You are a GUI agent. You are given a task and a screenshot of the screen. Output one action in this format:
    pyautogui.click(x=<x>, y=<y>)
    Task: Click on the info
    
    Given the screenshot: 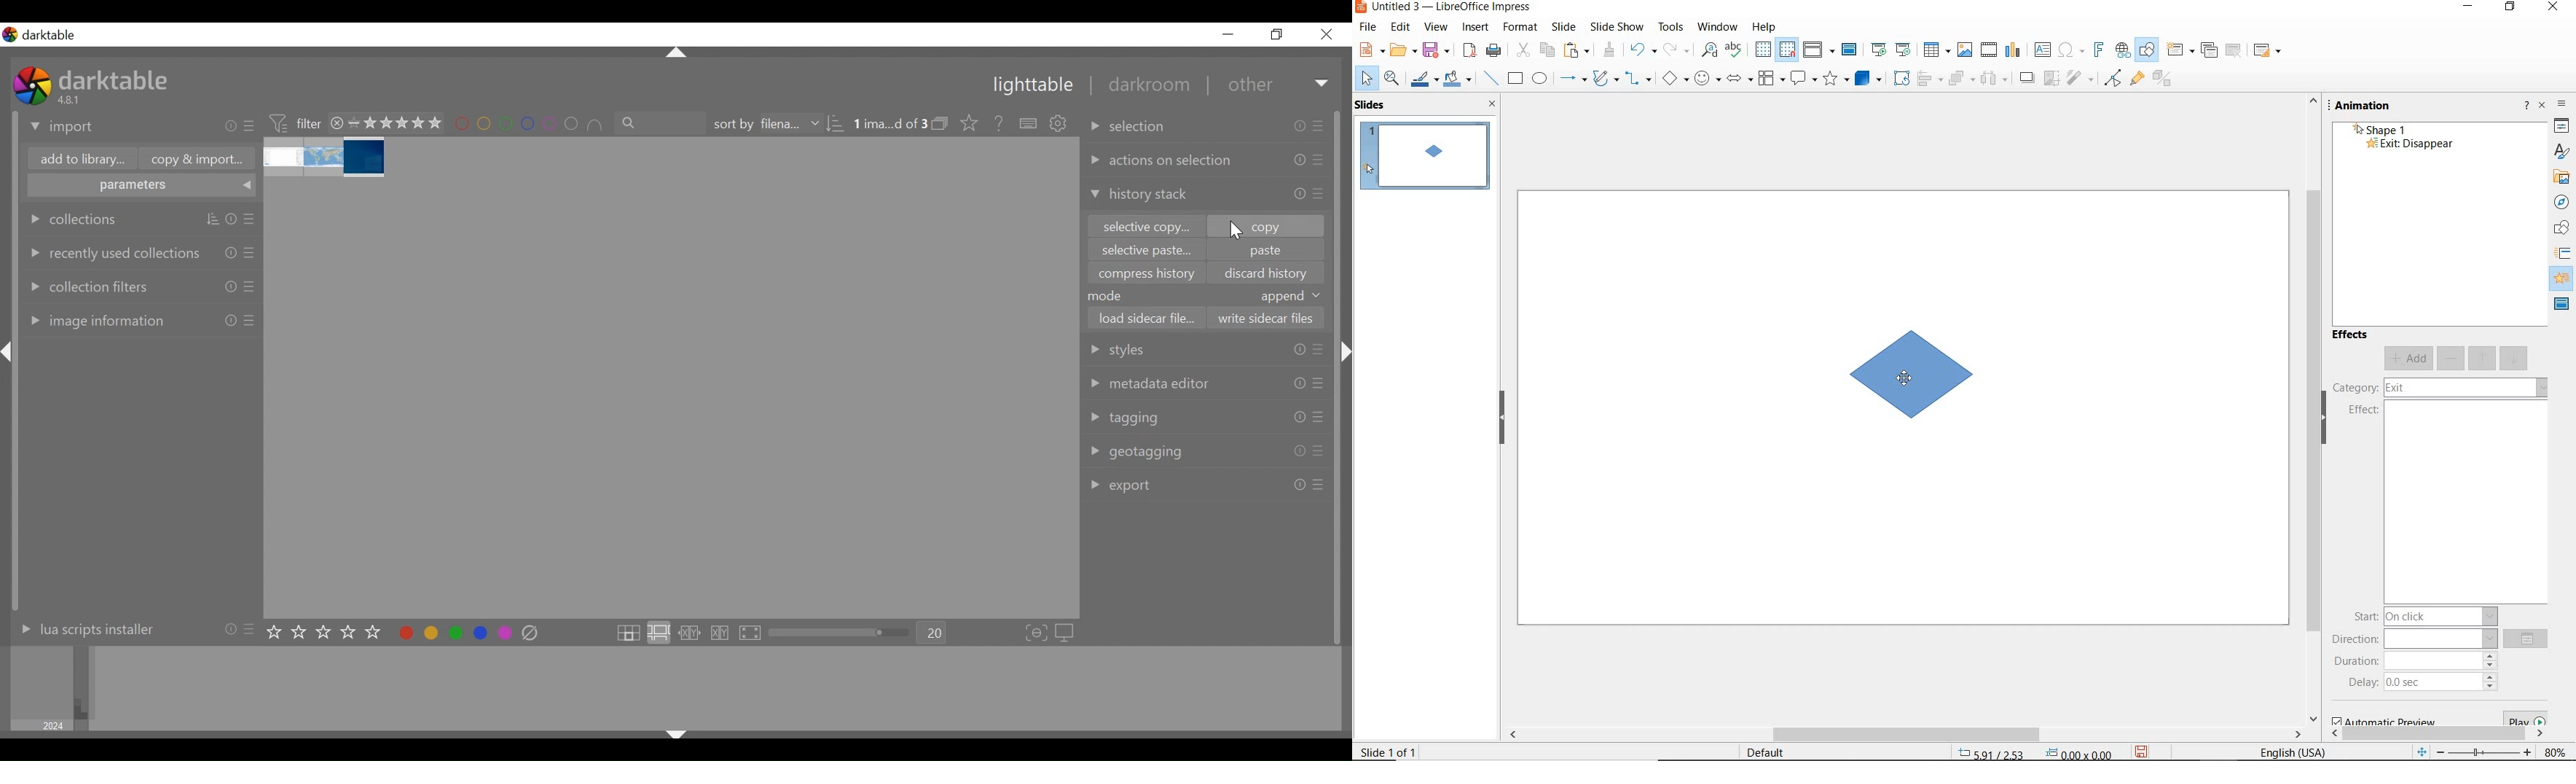 What is the action you would take?
    pyautogui.click(x=1301, y=126)
    